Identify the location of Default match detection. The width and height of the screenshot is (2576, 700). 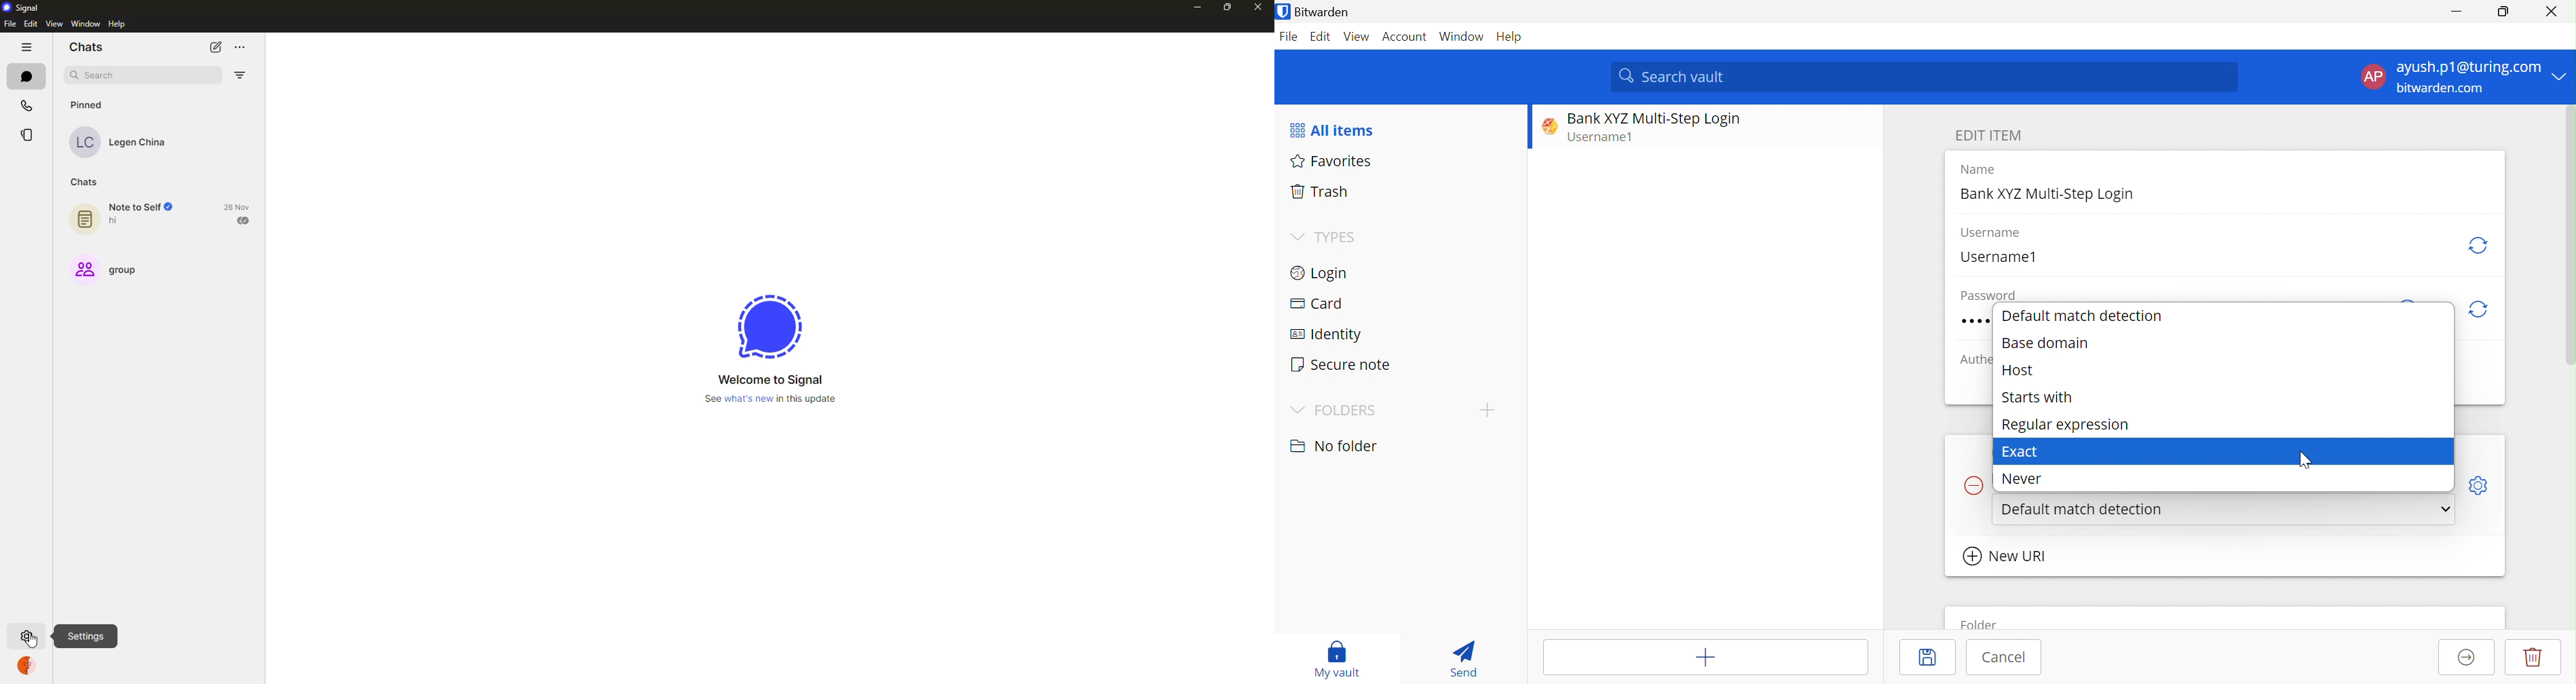
(2084, 316).